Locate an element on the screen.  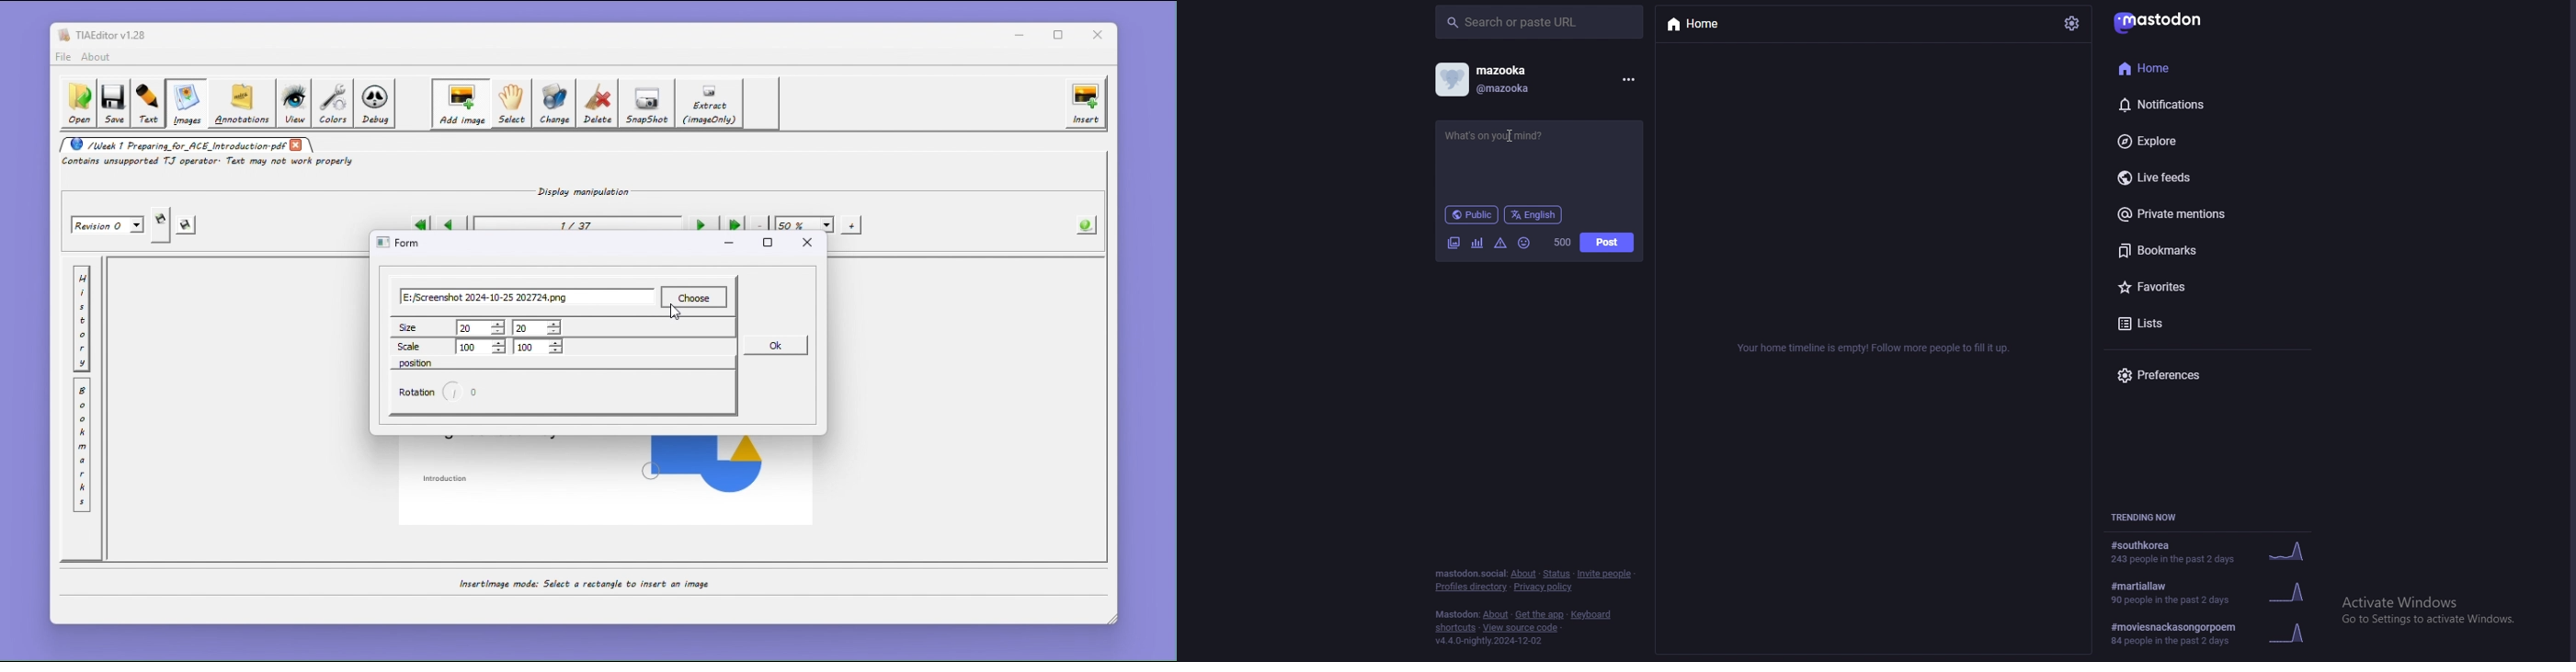
about is located at coordinates (1523, 573).